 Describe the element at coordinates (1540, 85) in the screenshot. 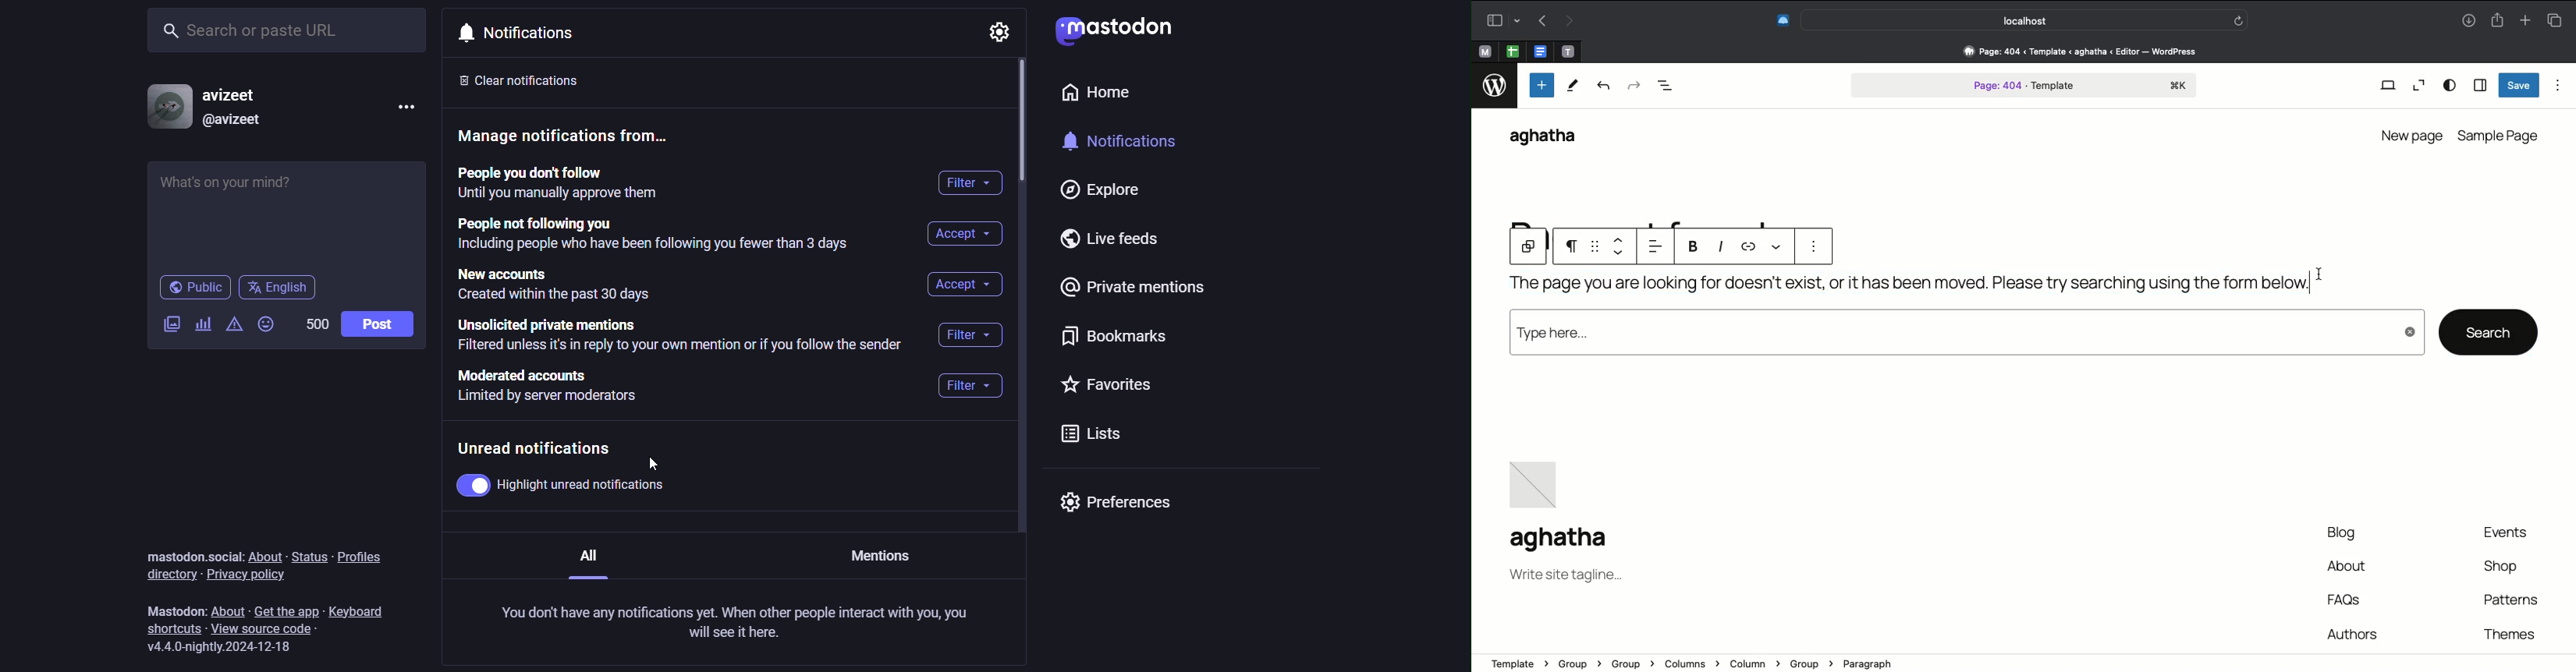

I see `Add new block` at that location.